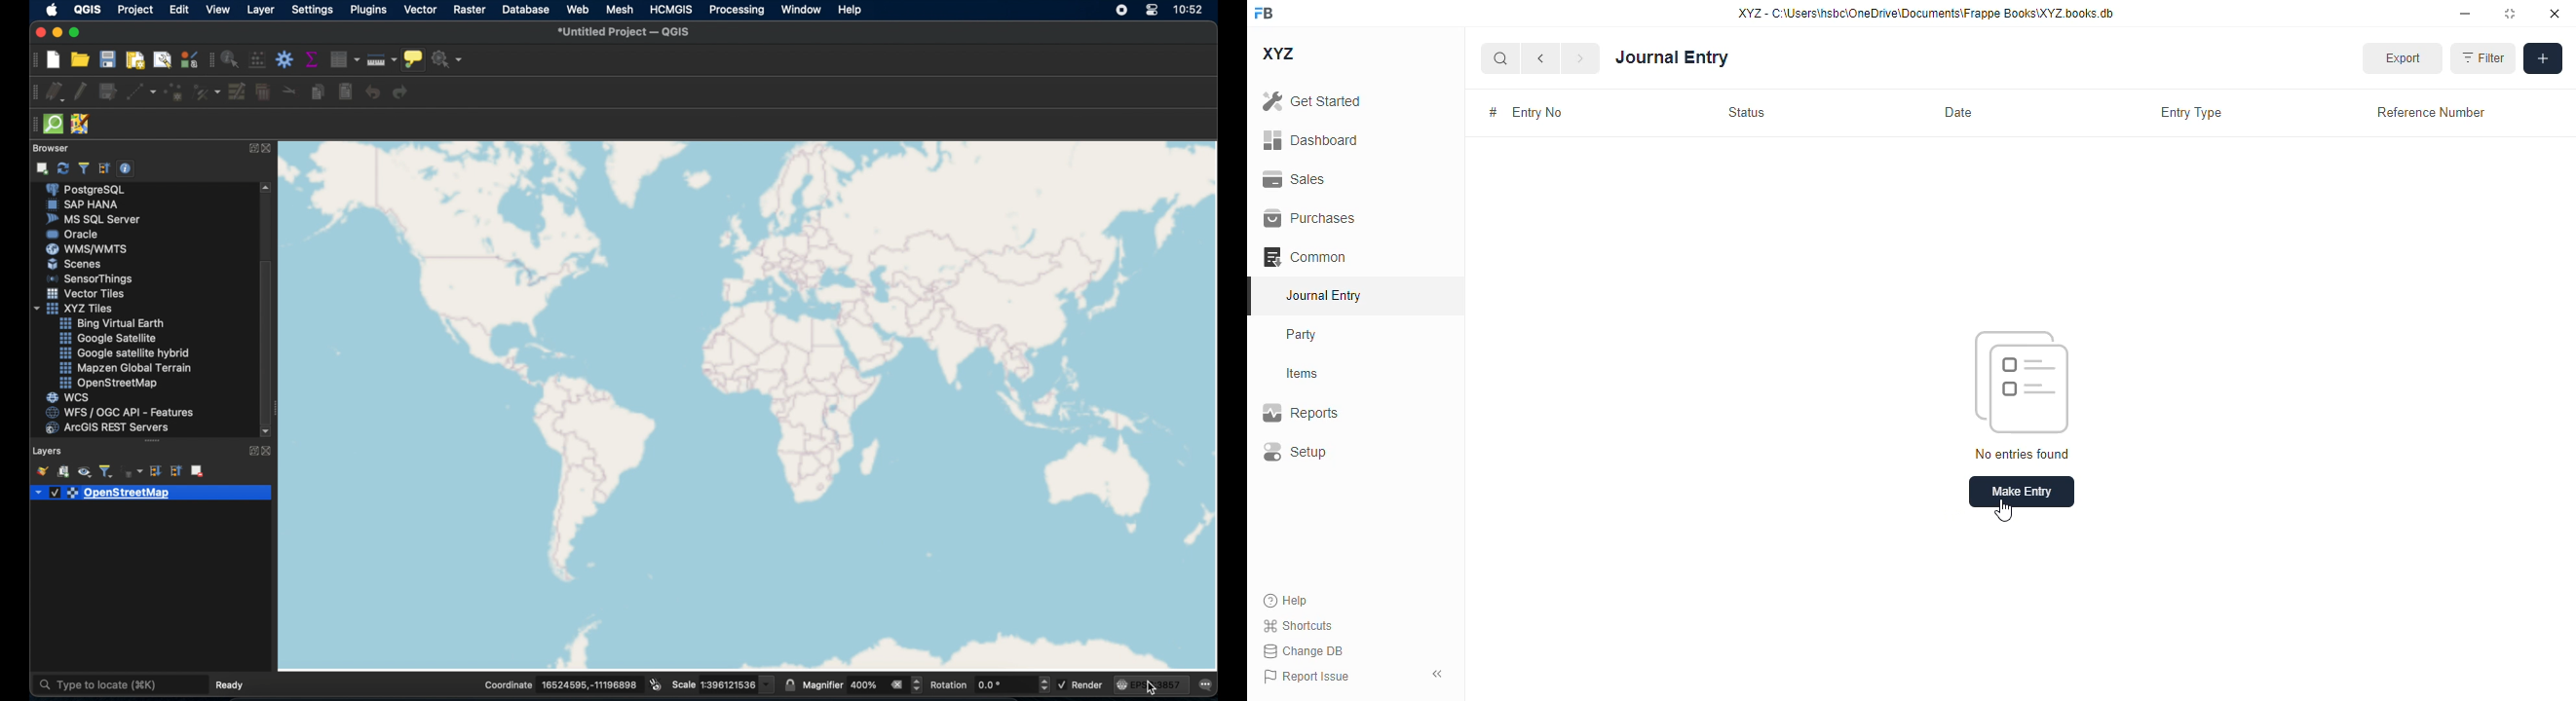  Describe the element at coordinates (1325, 295) in the screenshot. I see `journal entry` at that location.